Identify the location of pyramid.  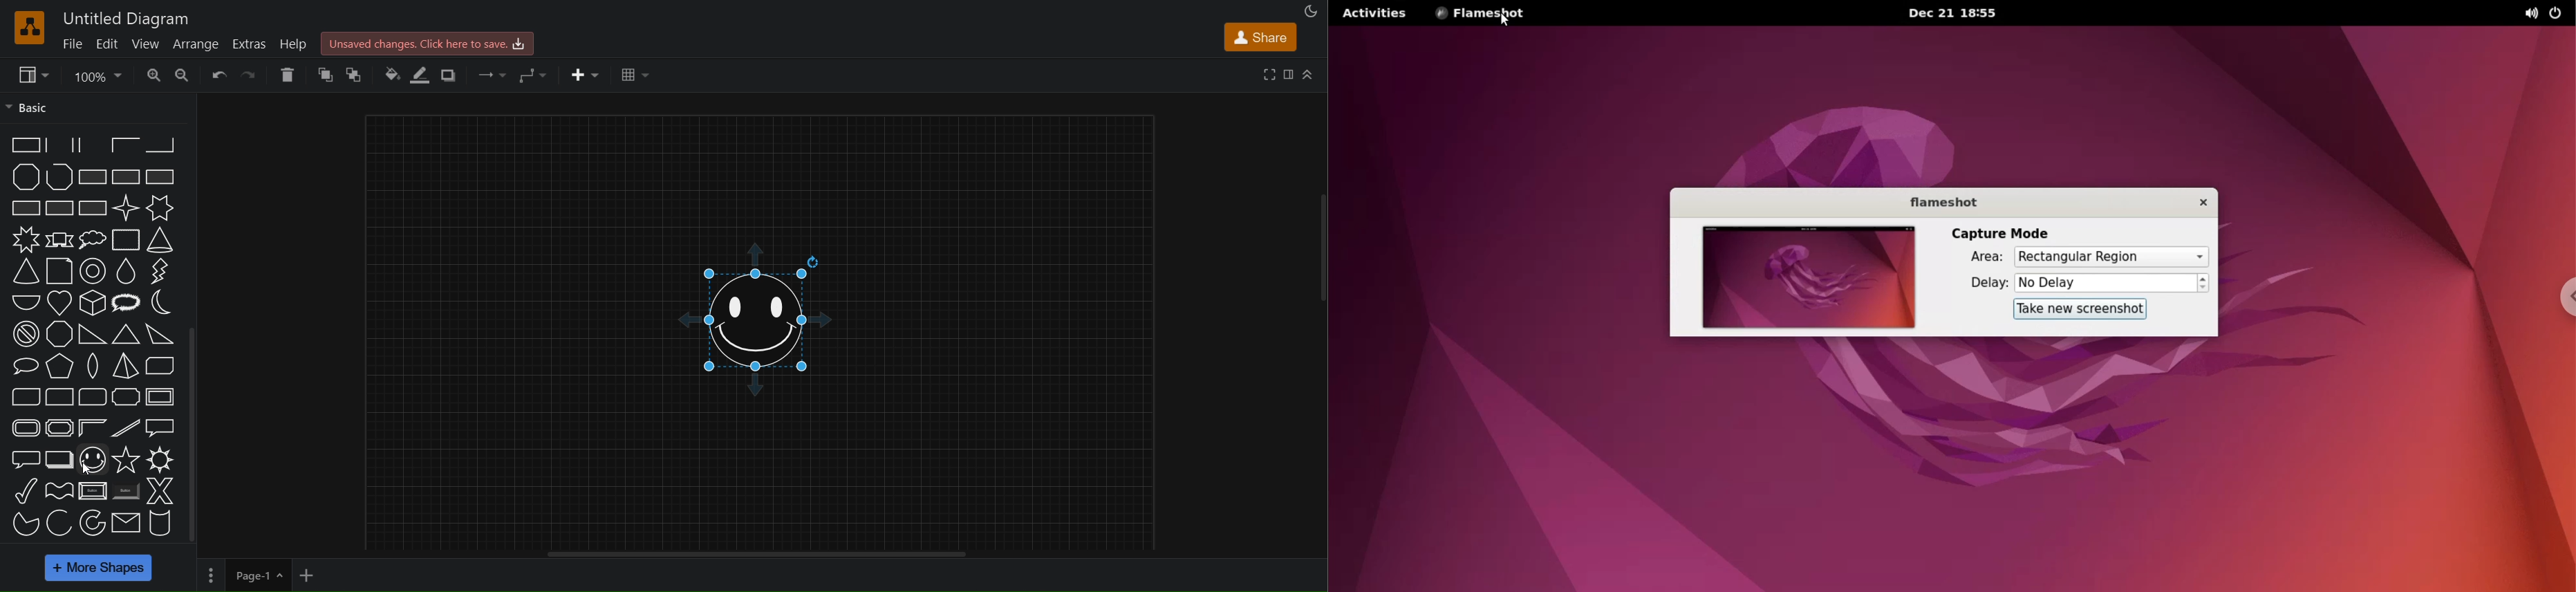
(59, 366).